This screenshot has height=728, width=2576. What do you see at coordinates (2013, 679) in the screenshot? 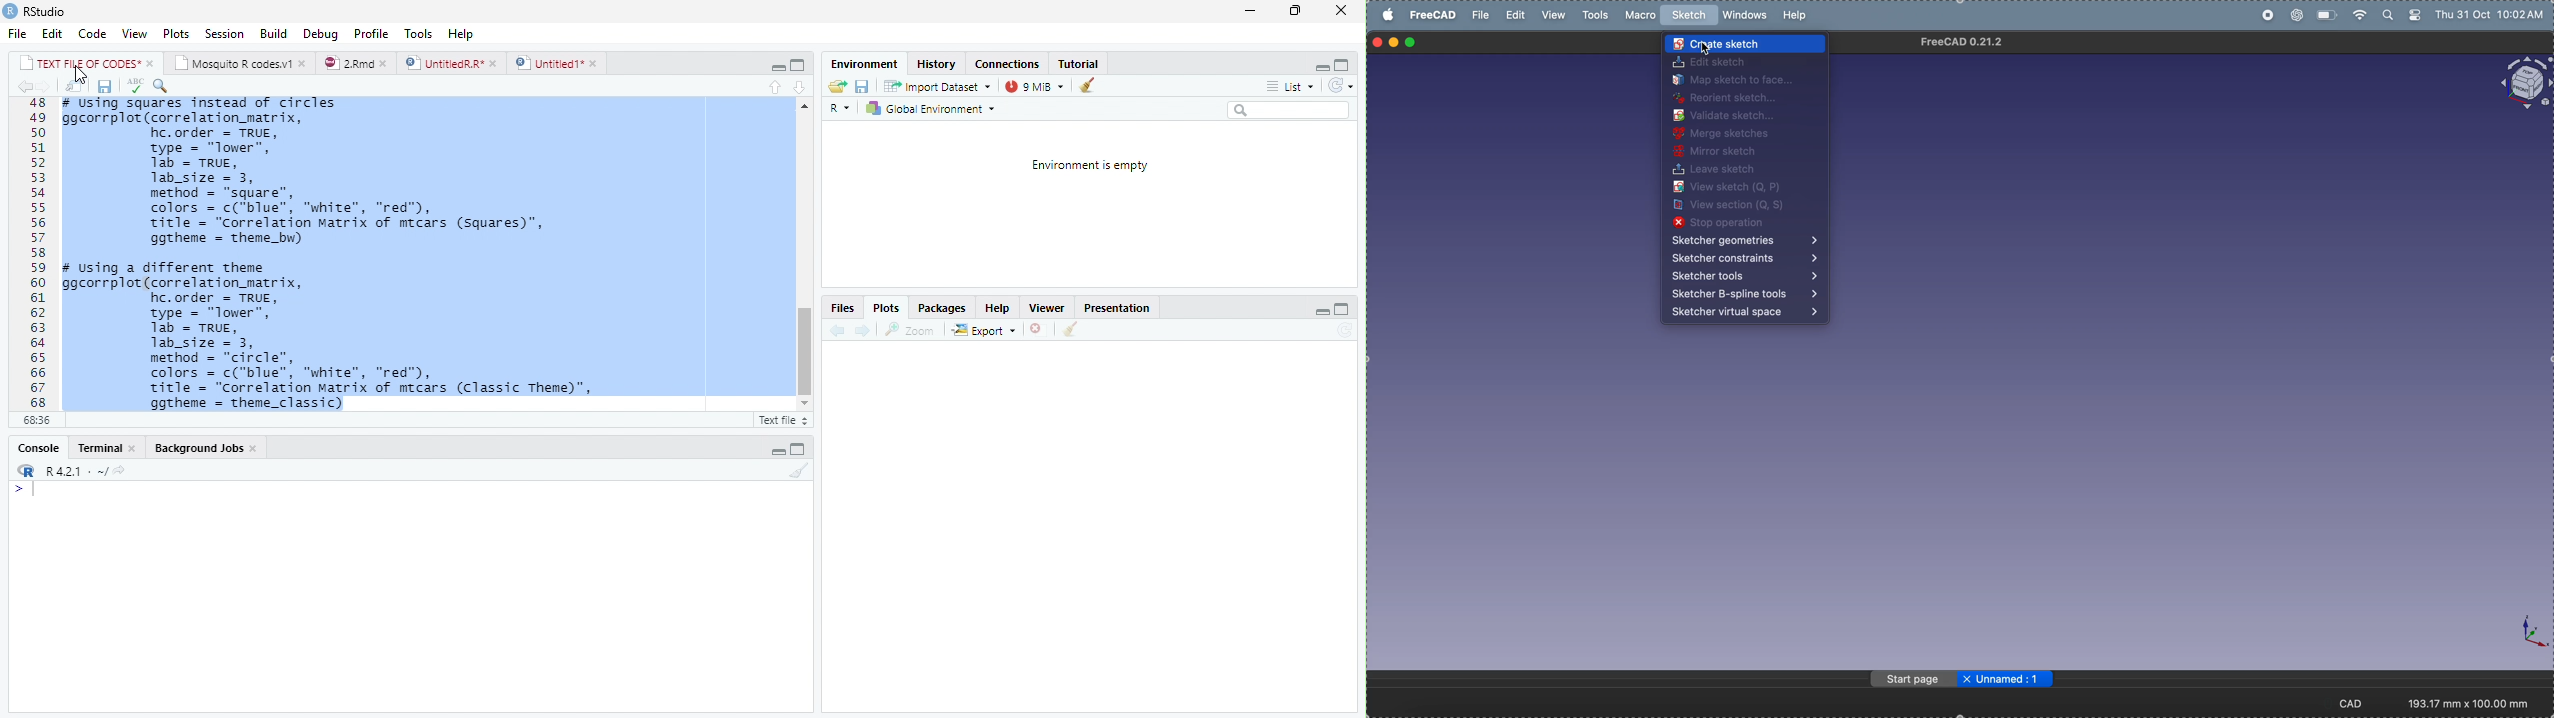
I see `Unnamed: 1` at bounding box center [2013, 679].